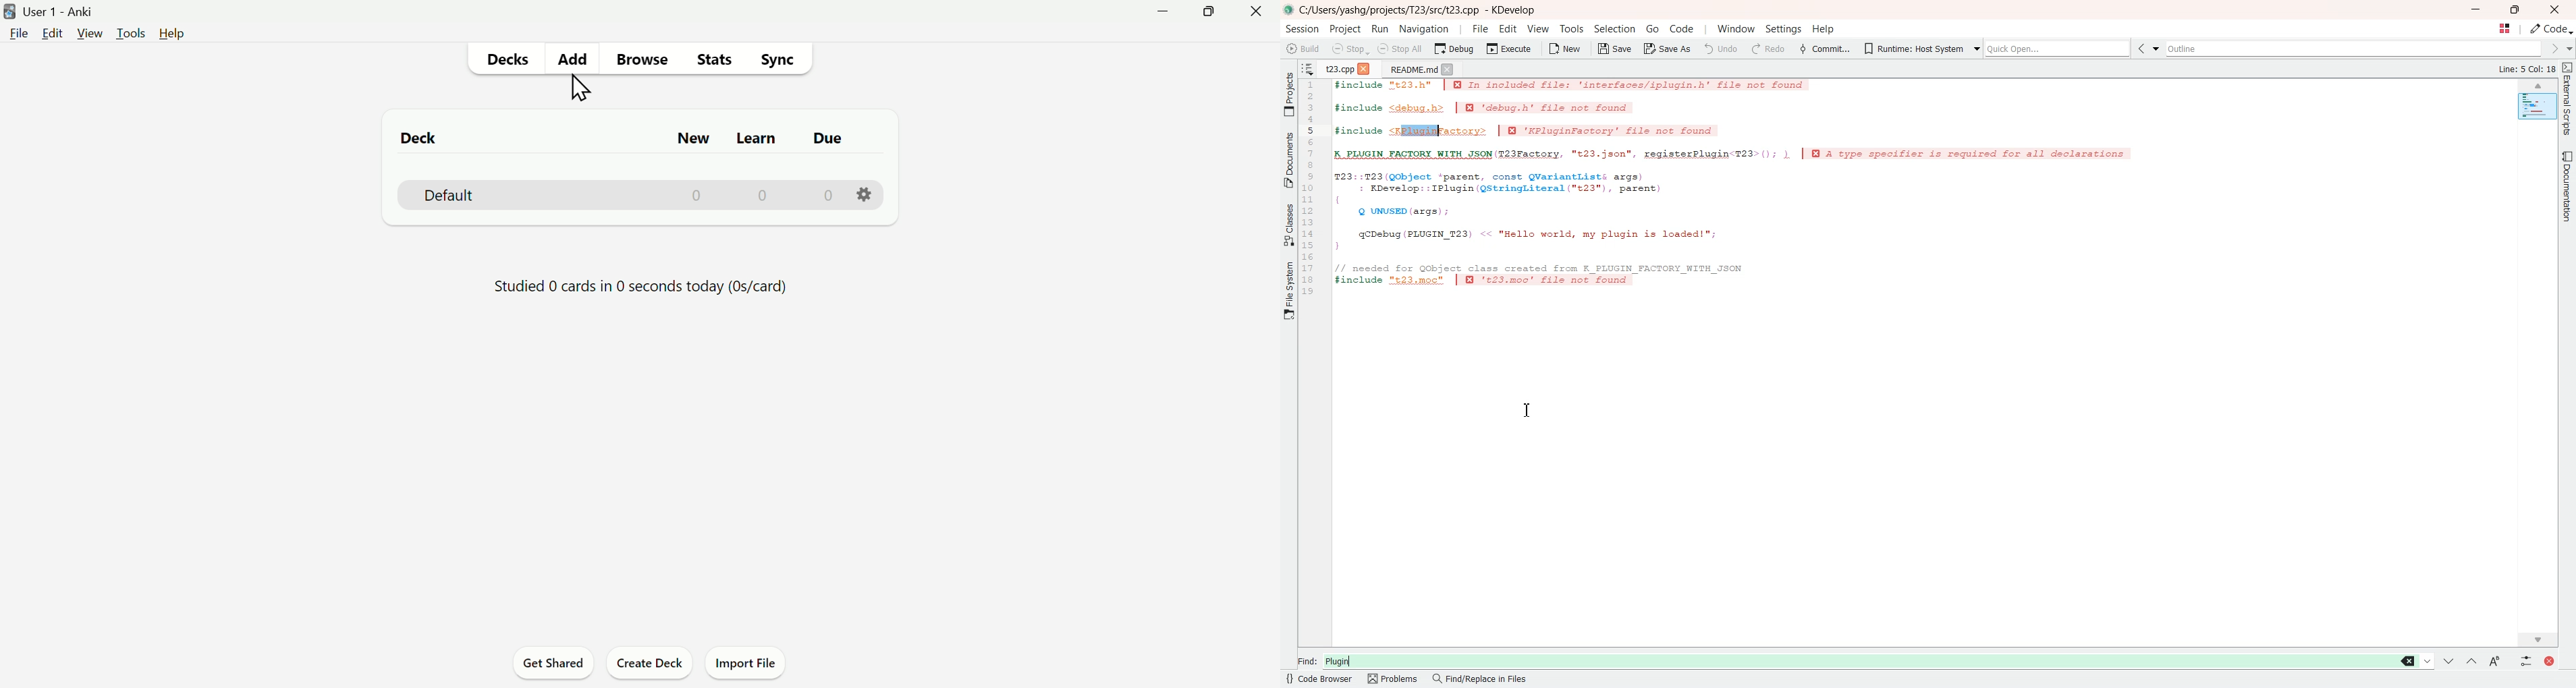 This screenshot has width=2576, height=700. Describe the element at coordinates (1614, 49) in the screenshot. I see `Save` at that location.